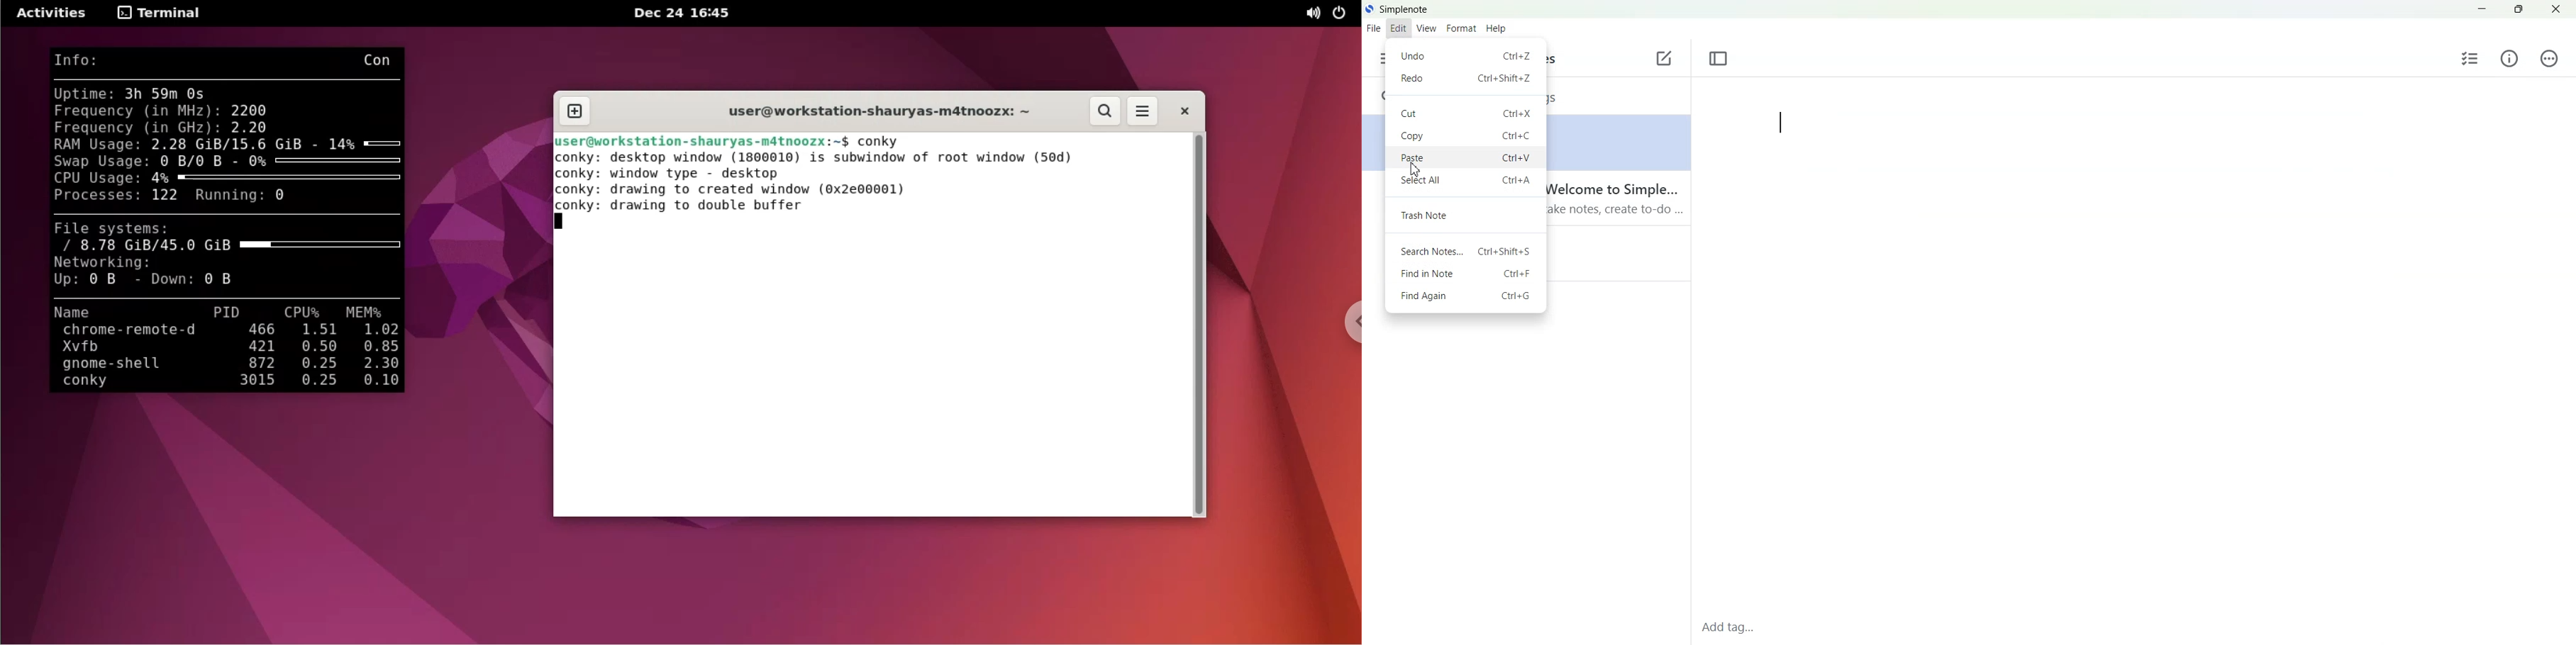  Describe the element at coordinates (1779, 123) in the screenshot. I see `Text Cursor` at that location.